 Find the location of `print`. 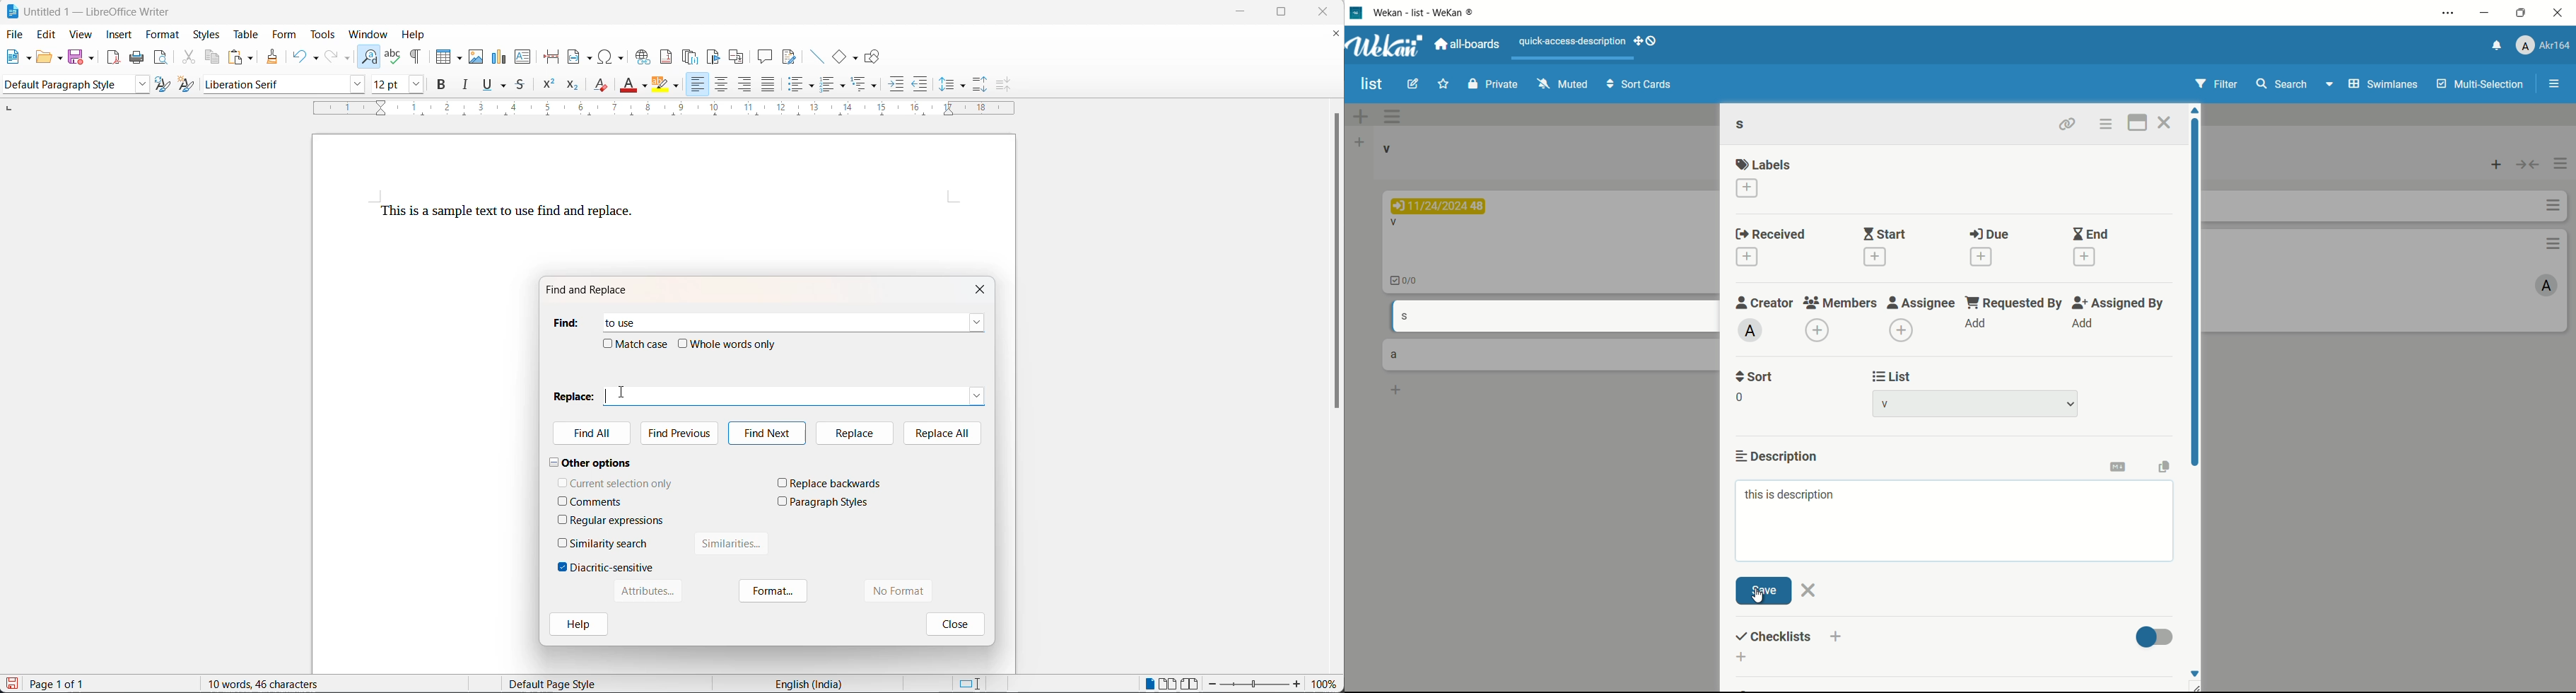

print is located at coordinates (140, 58).